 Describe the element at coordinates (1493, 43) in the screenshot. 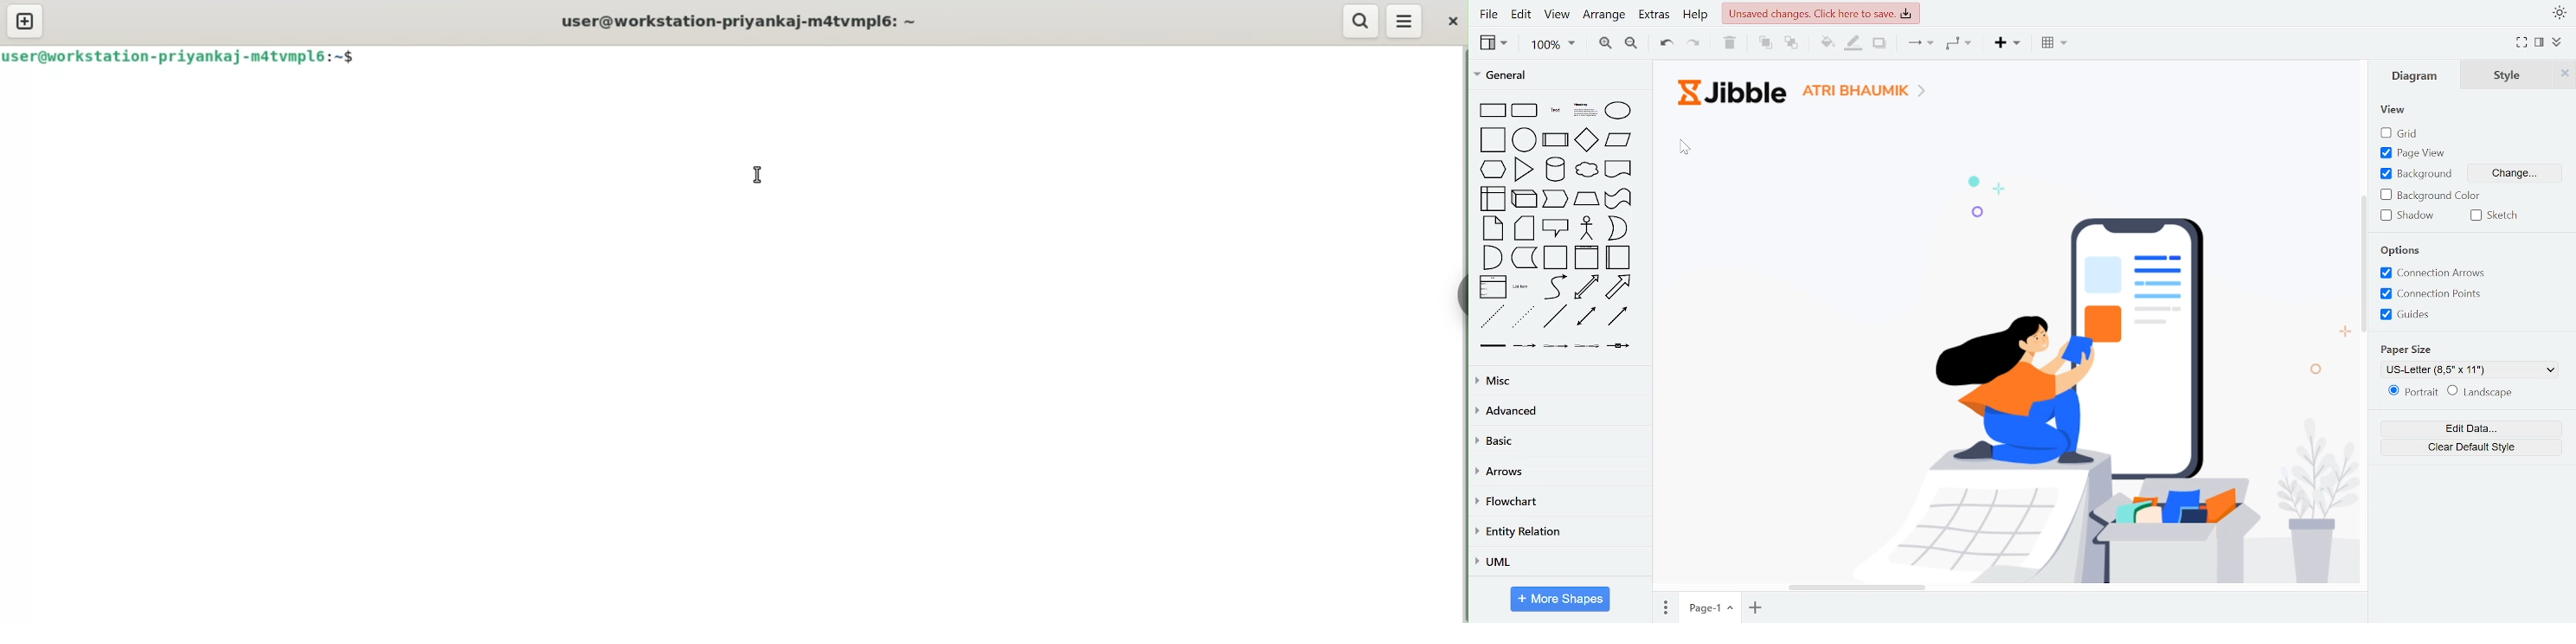

I see `view` at that location.